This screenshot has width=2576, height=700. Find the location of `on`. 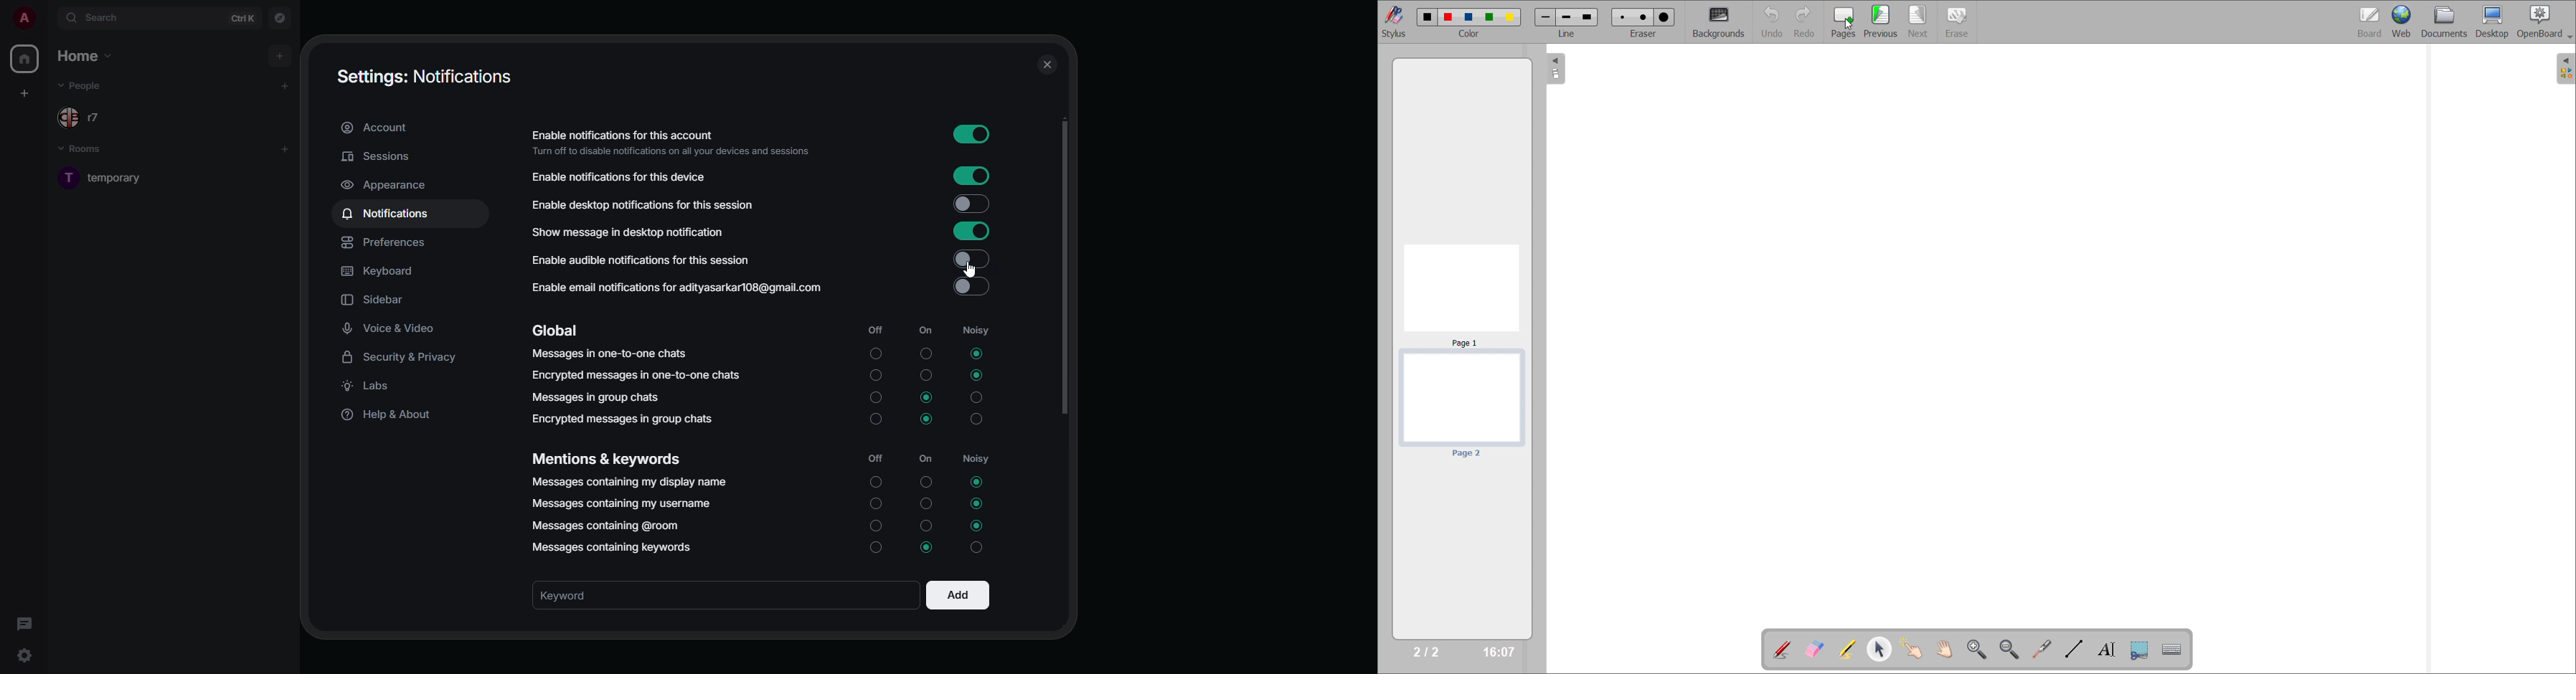

on is located at coordinates (925, 502).